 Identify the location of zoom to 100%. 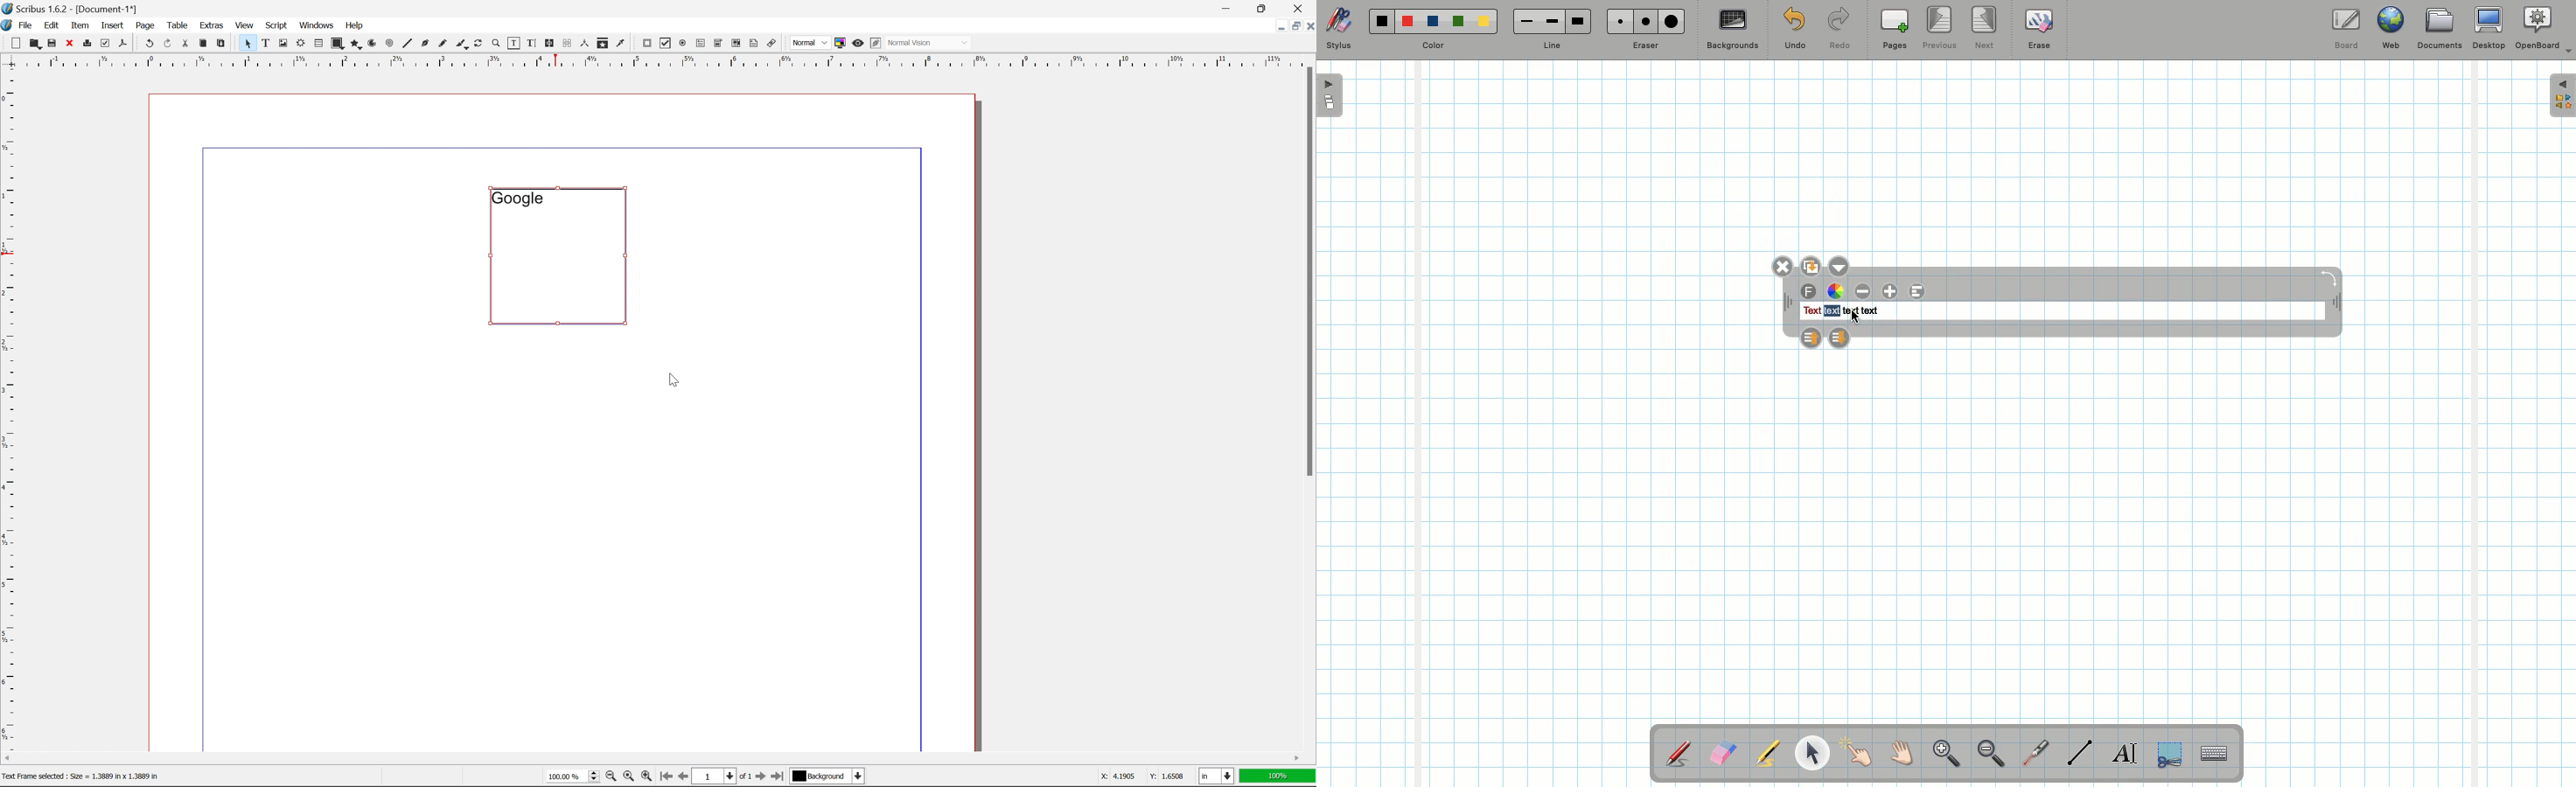
(628, 778).